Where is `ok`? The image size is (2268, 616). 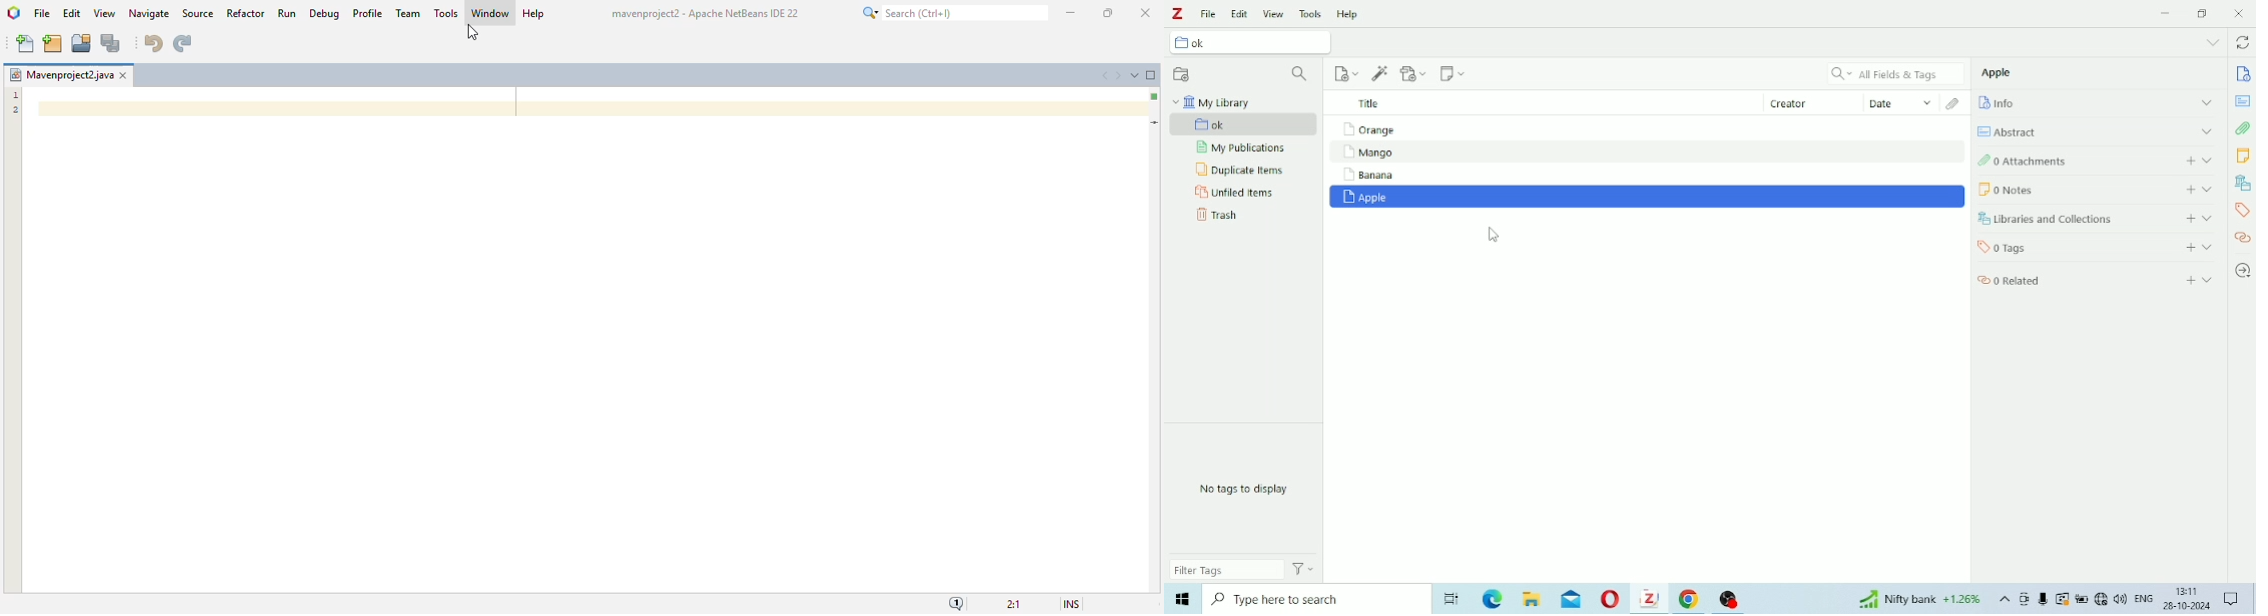 ok is located at coordinates (1210, 44).